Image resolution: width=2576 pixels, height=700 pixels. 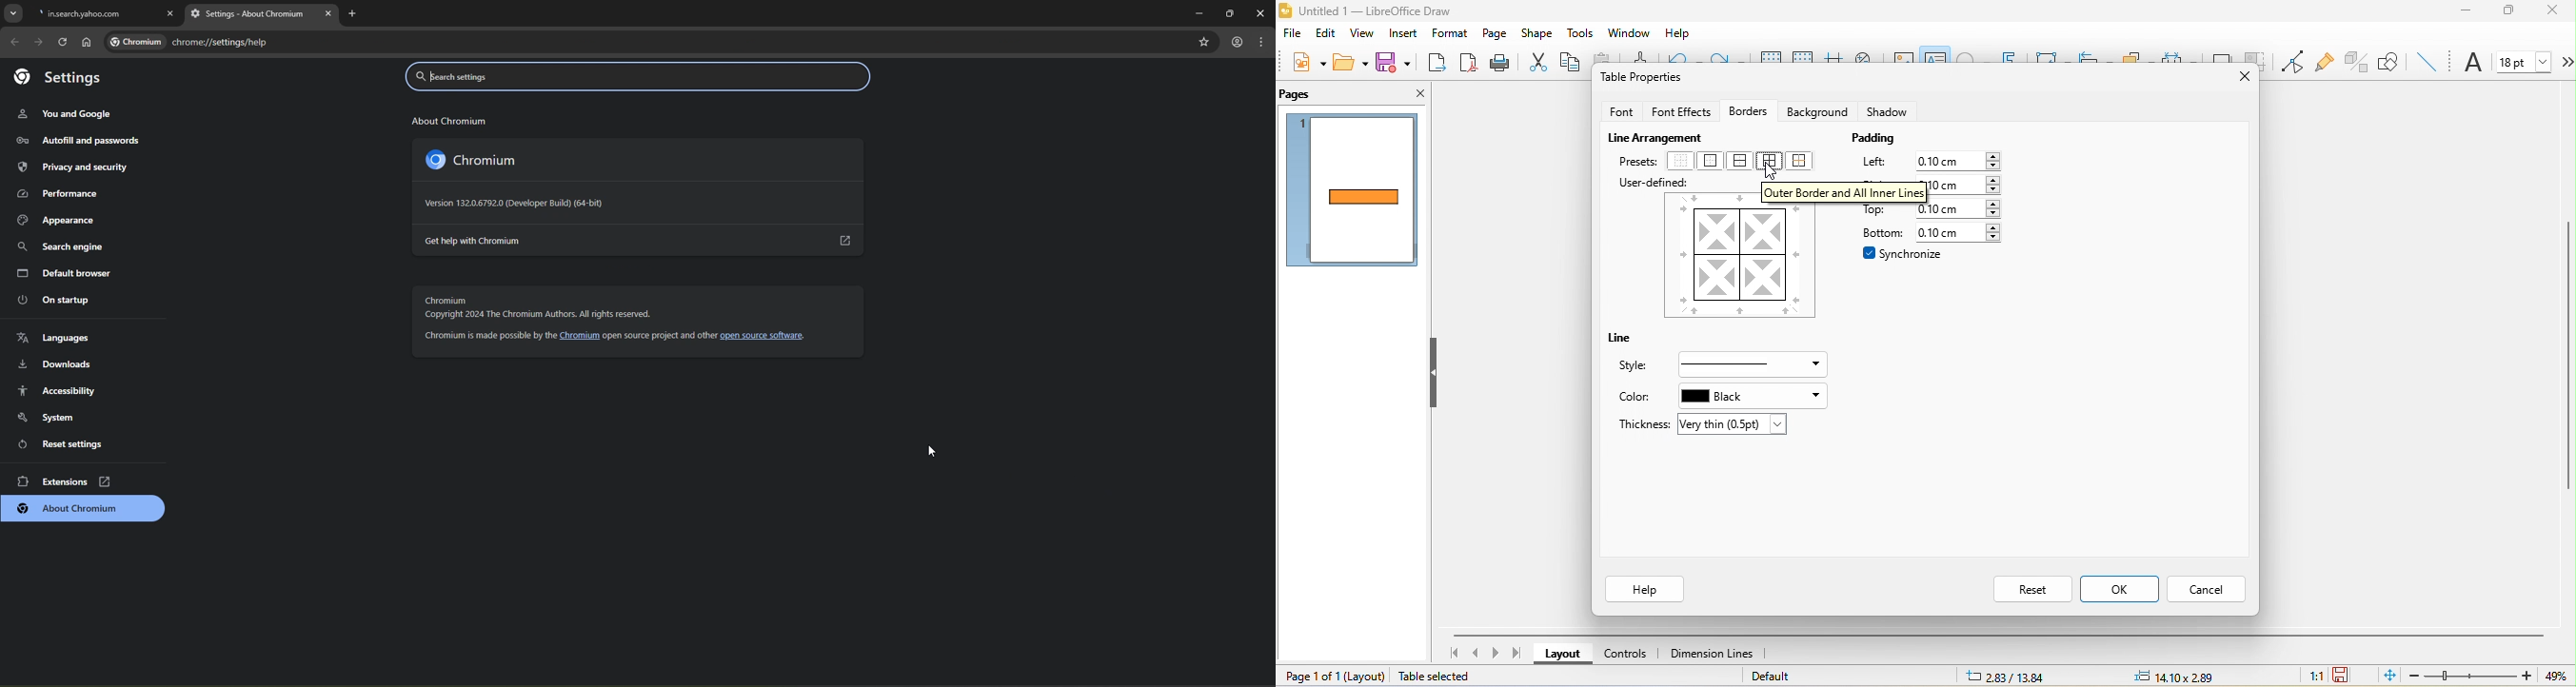 I want to click on Accessibility, so click(x=70, y=390).